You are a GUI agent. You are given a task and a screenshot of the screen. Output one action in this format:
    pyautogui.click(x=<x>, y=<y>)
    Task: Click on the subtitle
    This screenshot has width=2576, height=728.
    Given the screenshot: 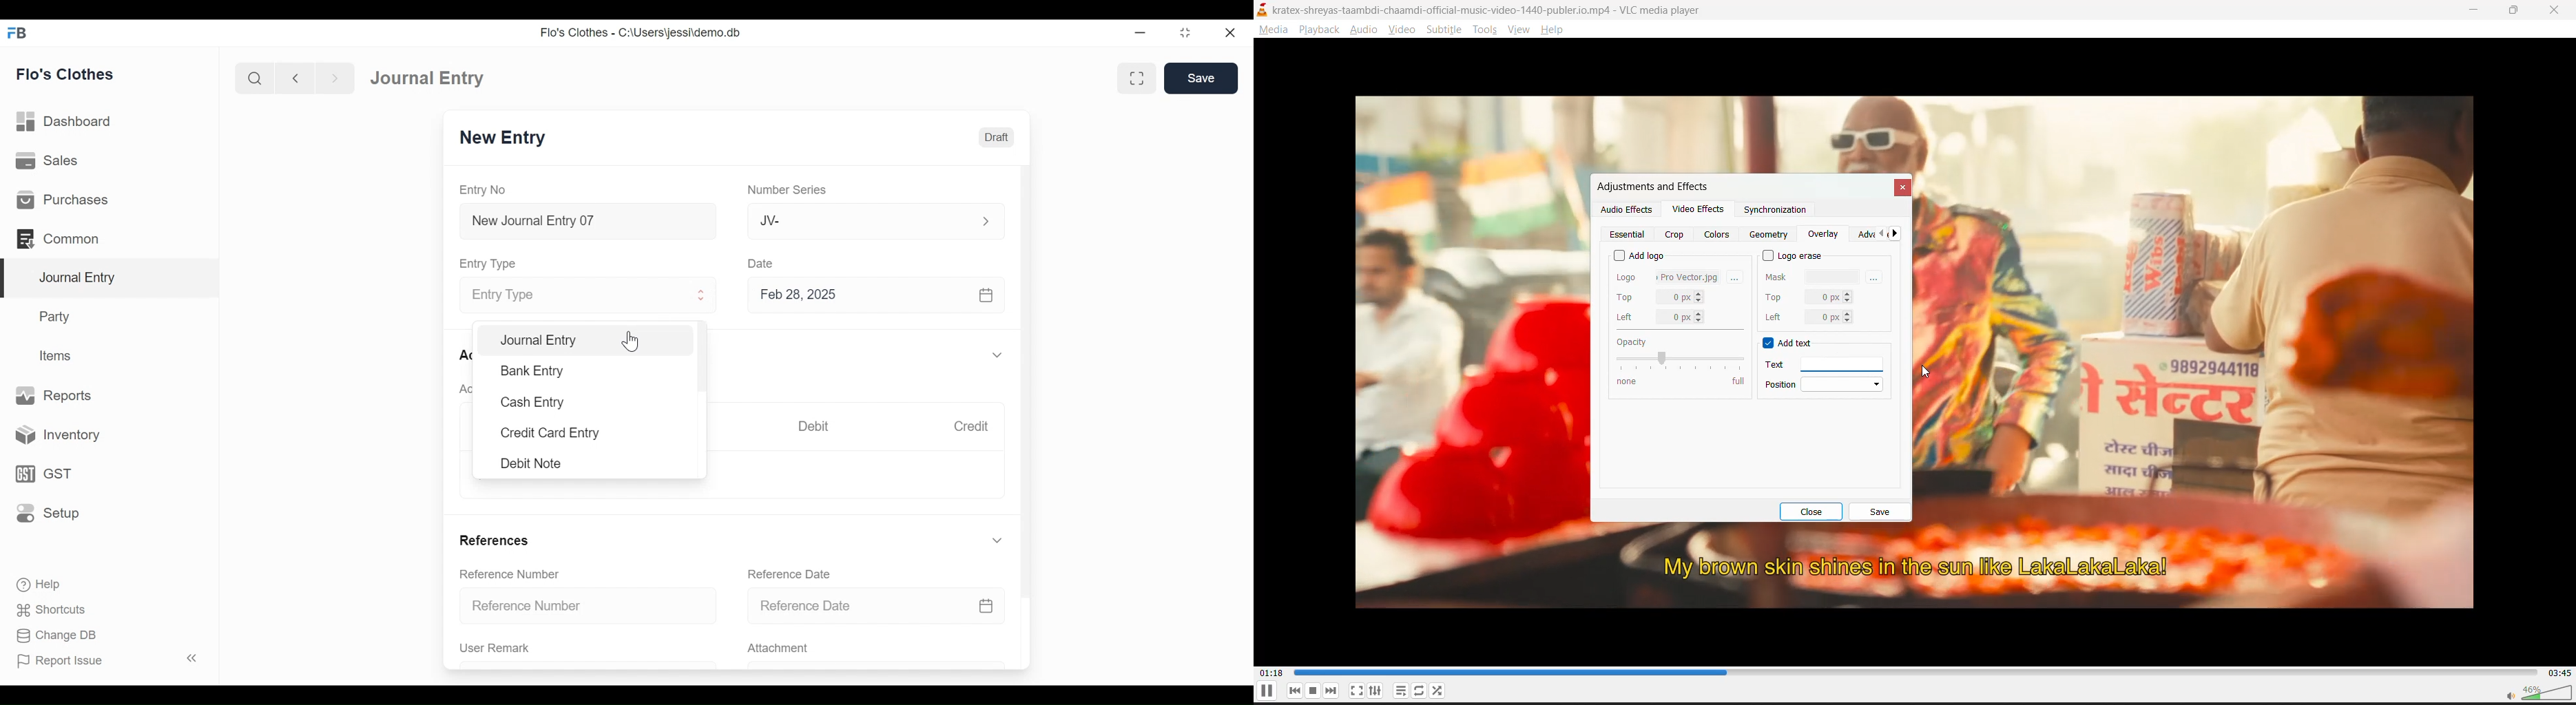 What is the action you would take?
    pyautogui.click(x=1446, y=31)
    